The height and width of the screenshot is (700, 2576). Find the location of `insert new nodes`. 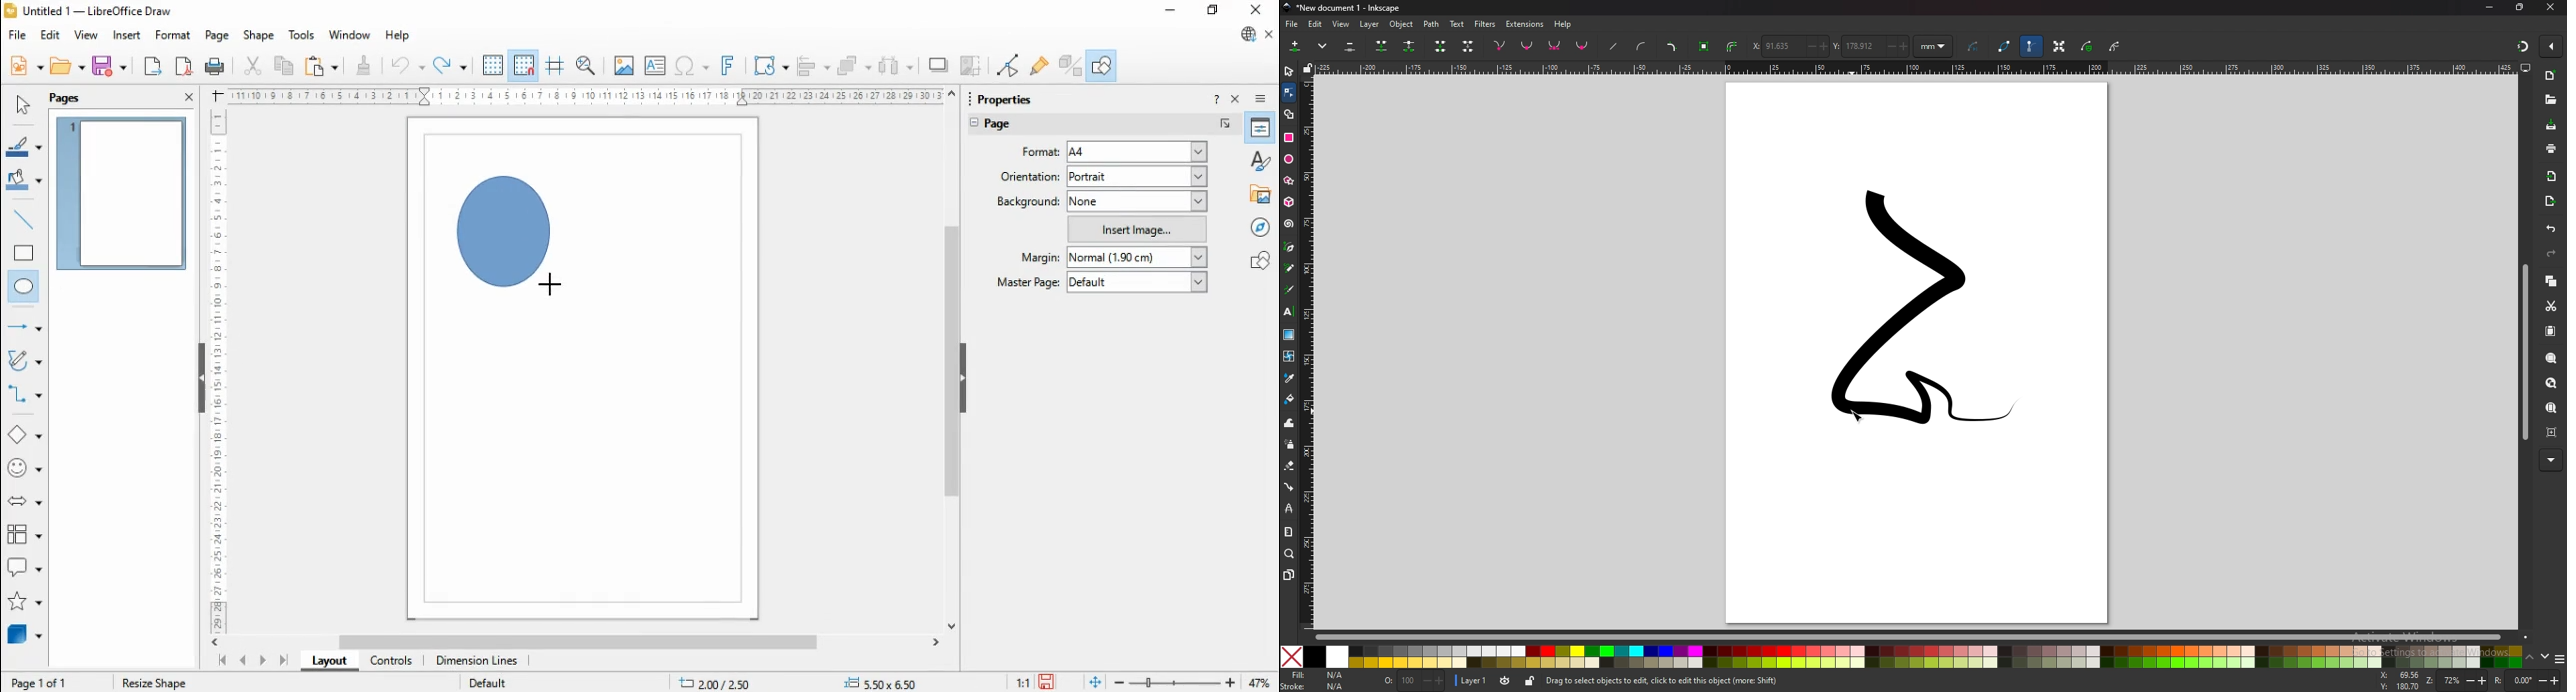

insert new nodes is located at coordinates (1295, 47).